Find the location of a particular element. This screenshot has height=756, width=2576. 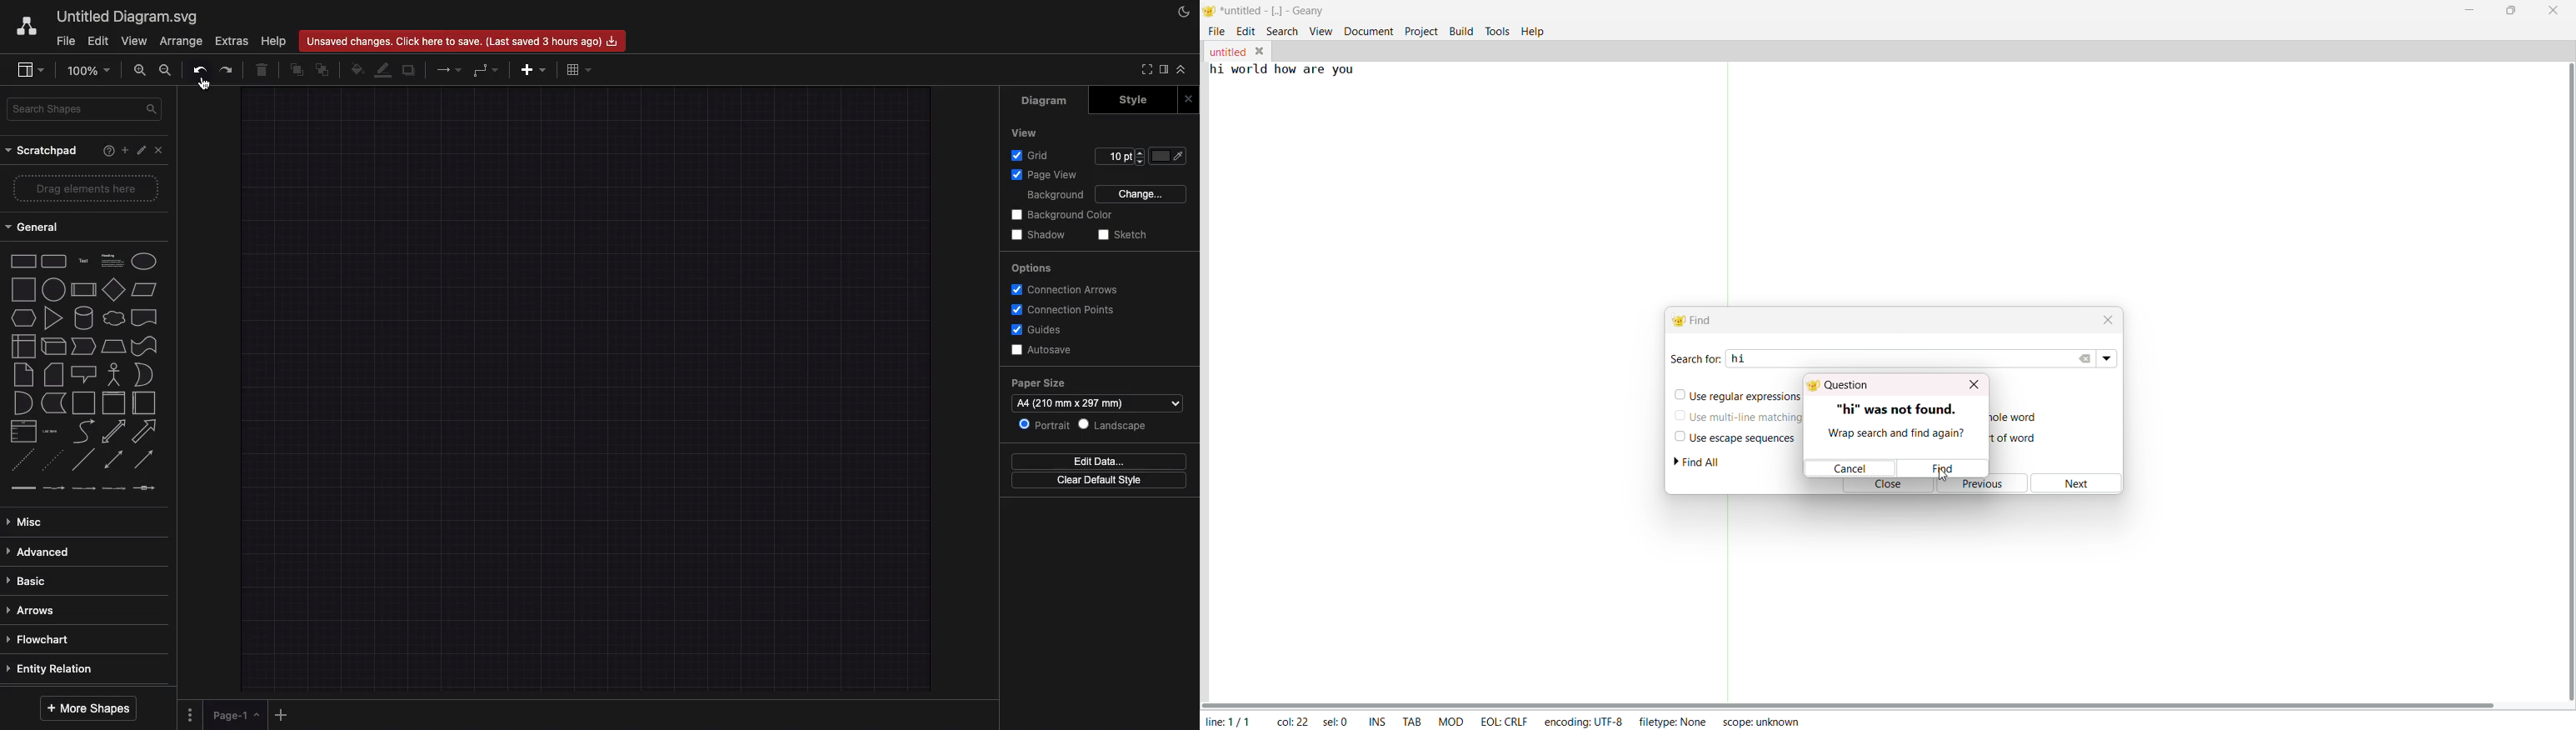

Shadow is located at coordinates (1041, 235).